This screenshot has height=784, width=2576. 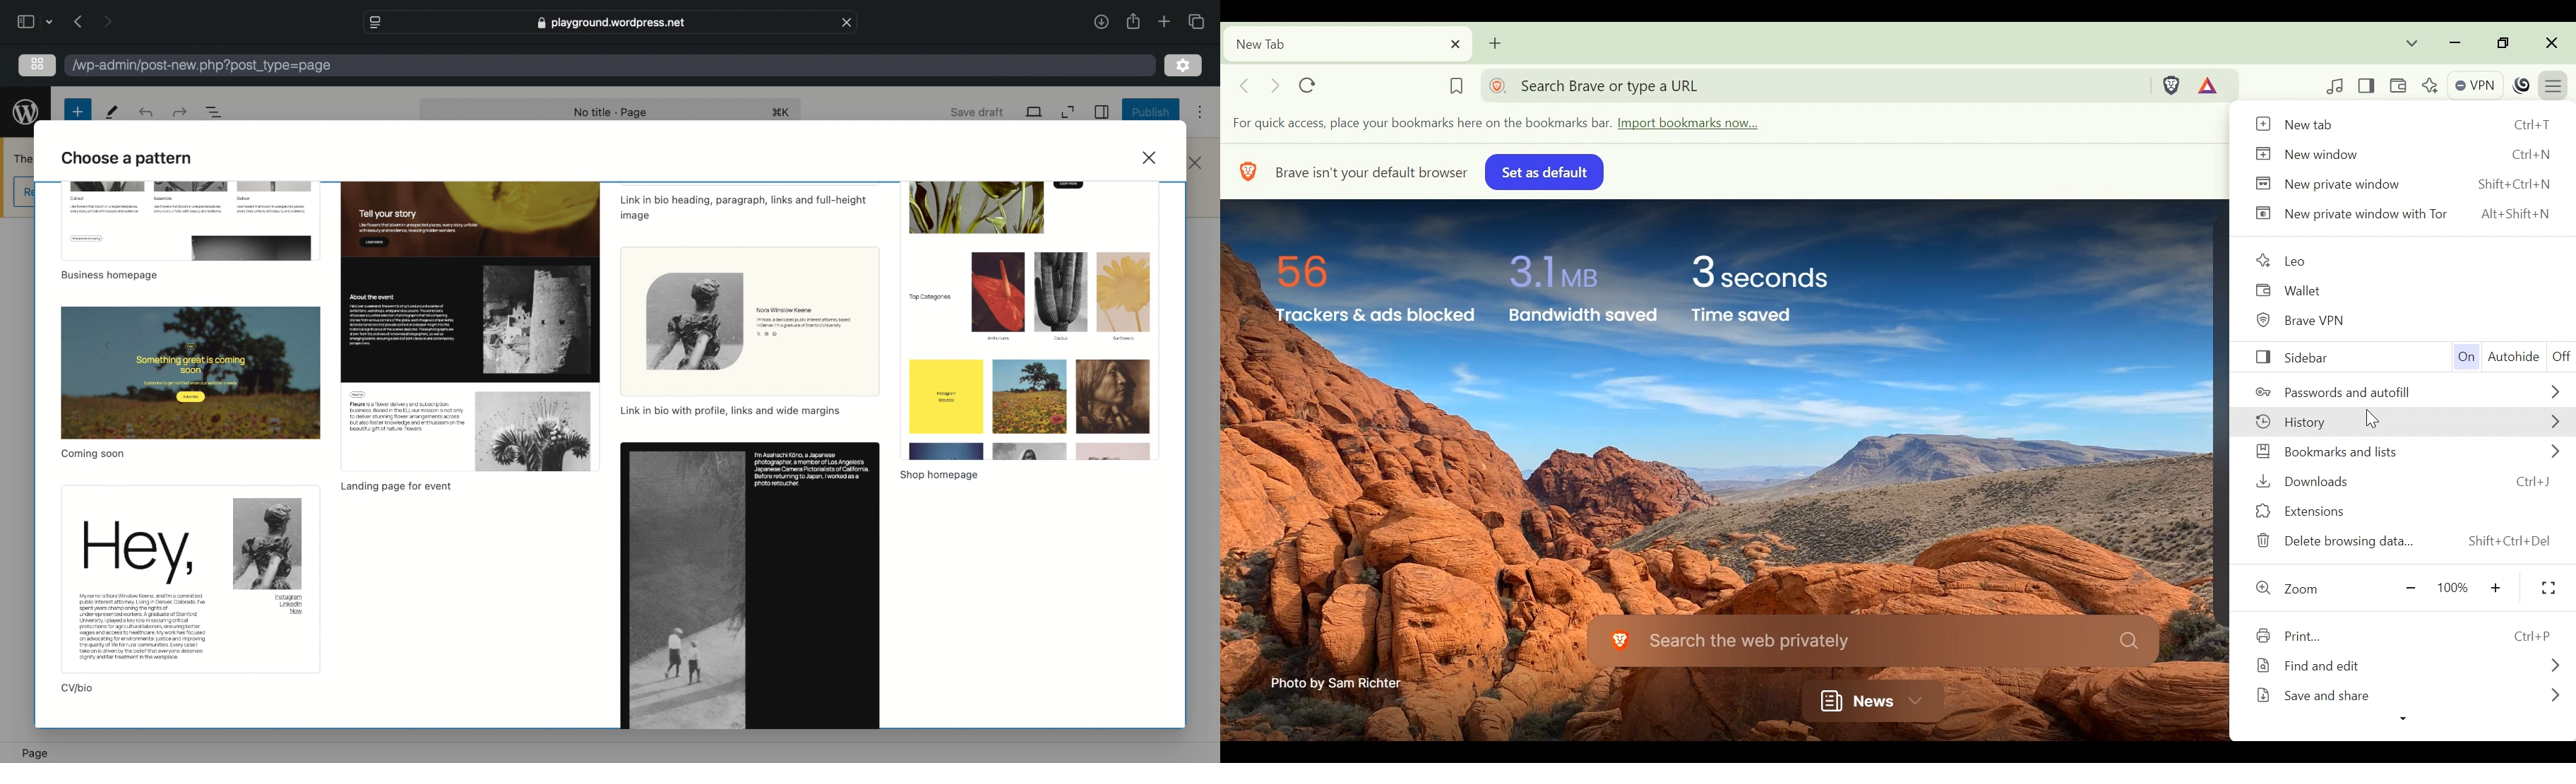 What do you see at coordinates (375, 23) in the screenshot?
I see `website settings` at bounding box center [375, 23].